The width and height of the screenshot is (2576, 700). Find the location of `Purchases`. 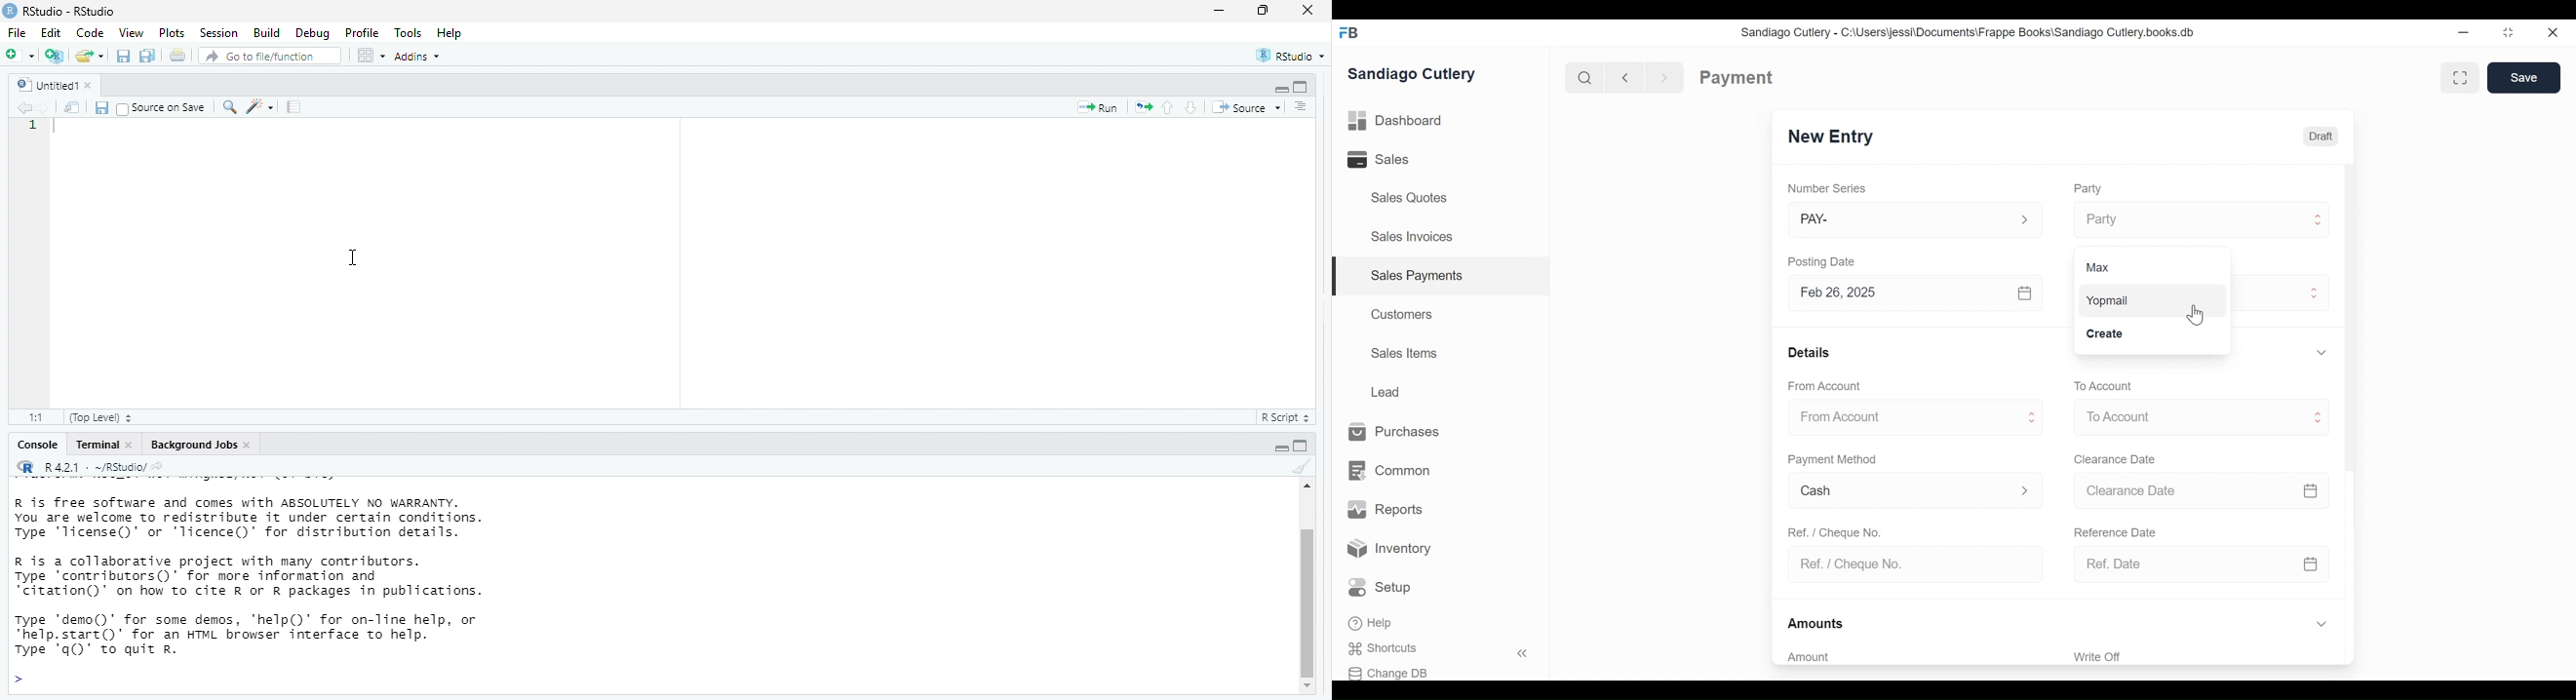

Purchases is located at coordinates (1395, 432).